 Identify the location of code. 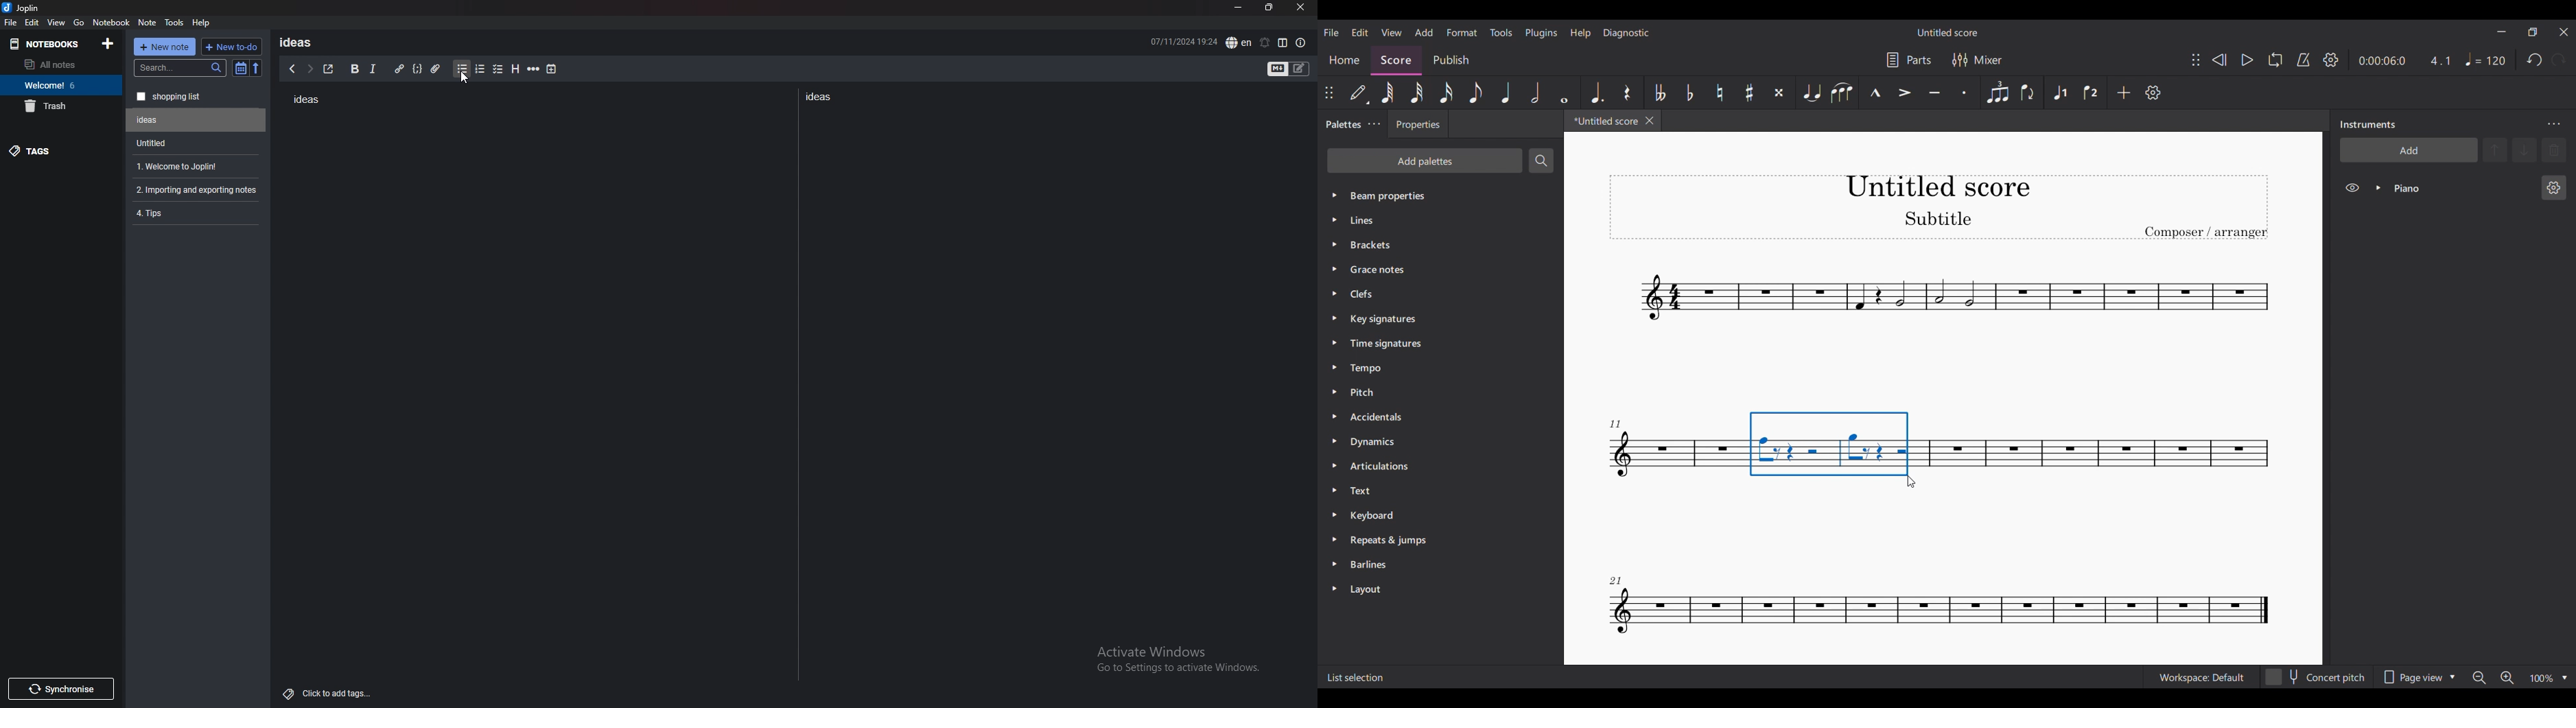
(417, 69).